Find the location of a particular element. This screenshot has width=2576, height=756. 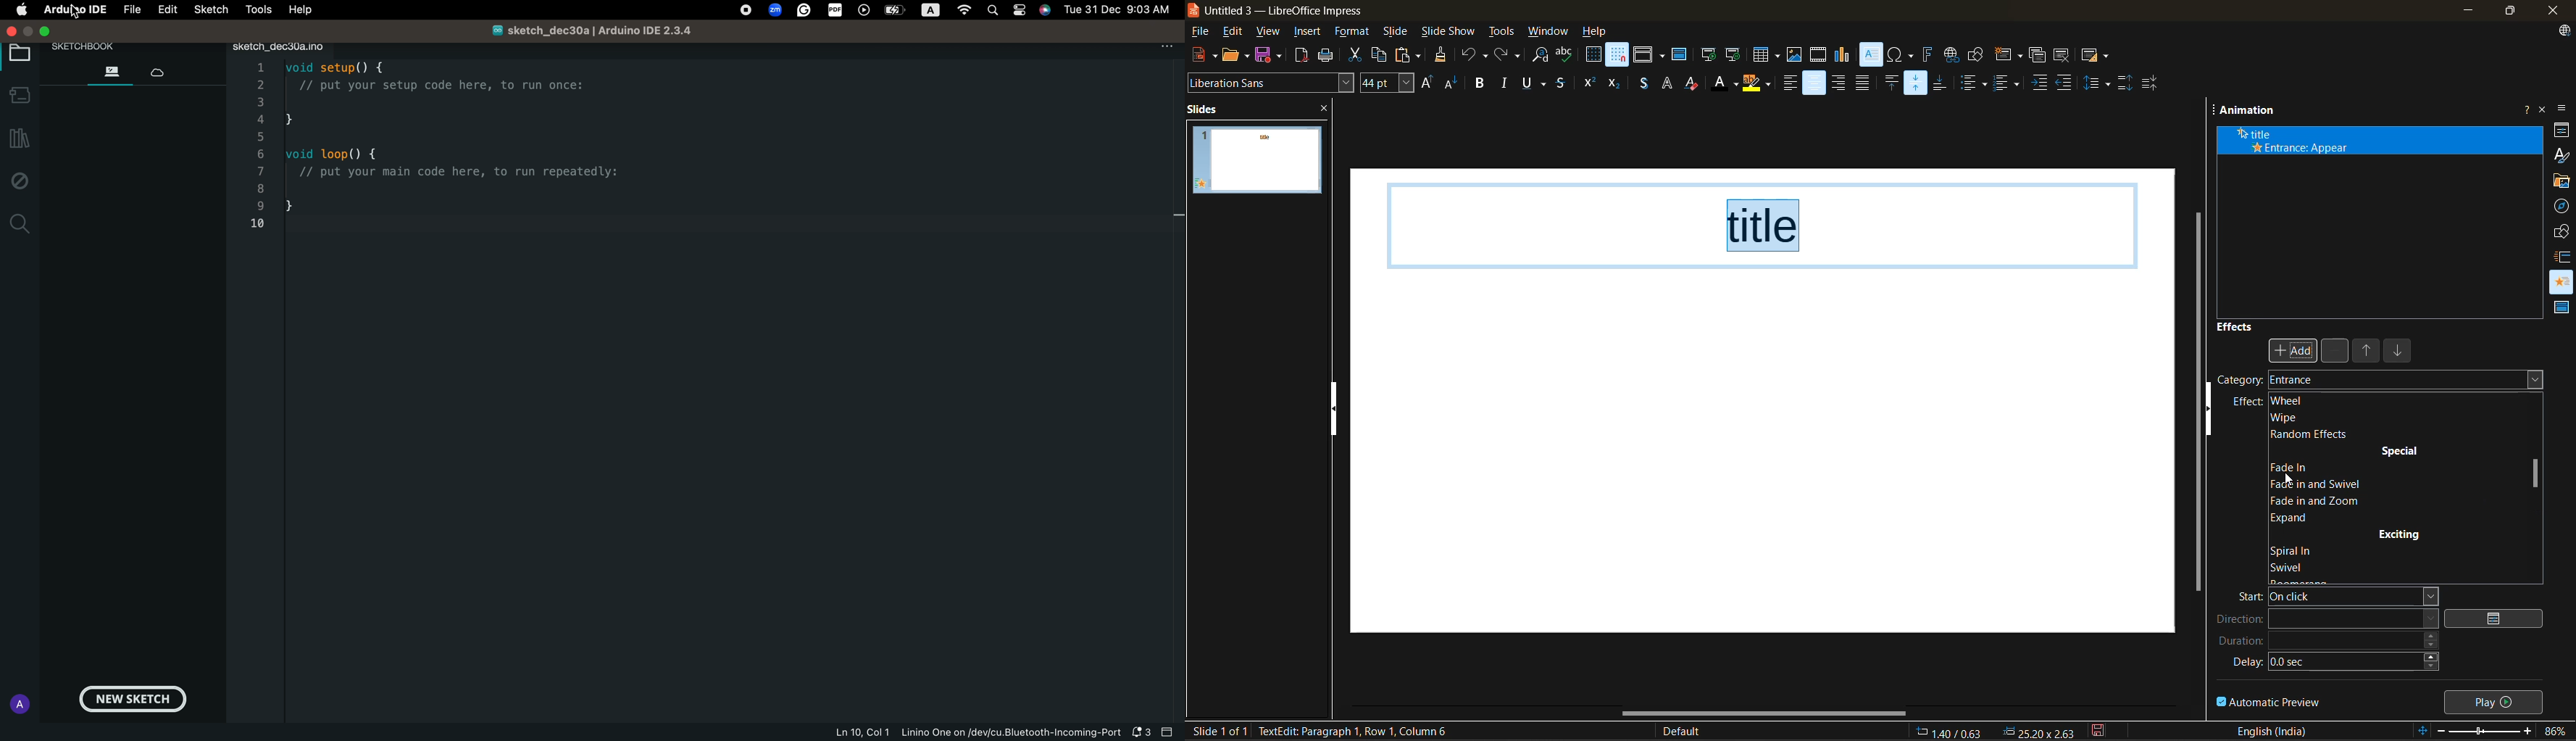

increase font size is located at coordinates (1427, 83).